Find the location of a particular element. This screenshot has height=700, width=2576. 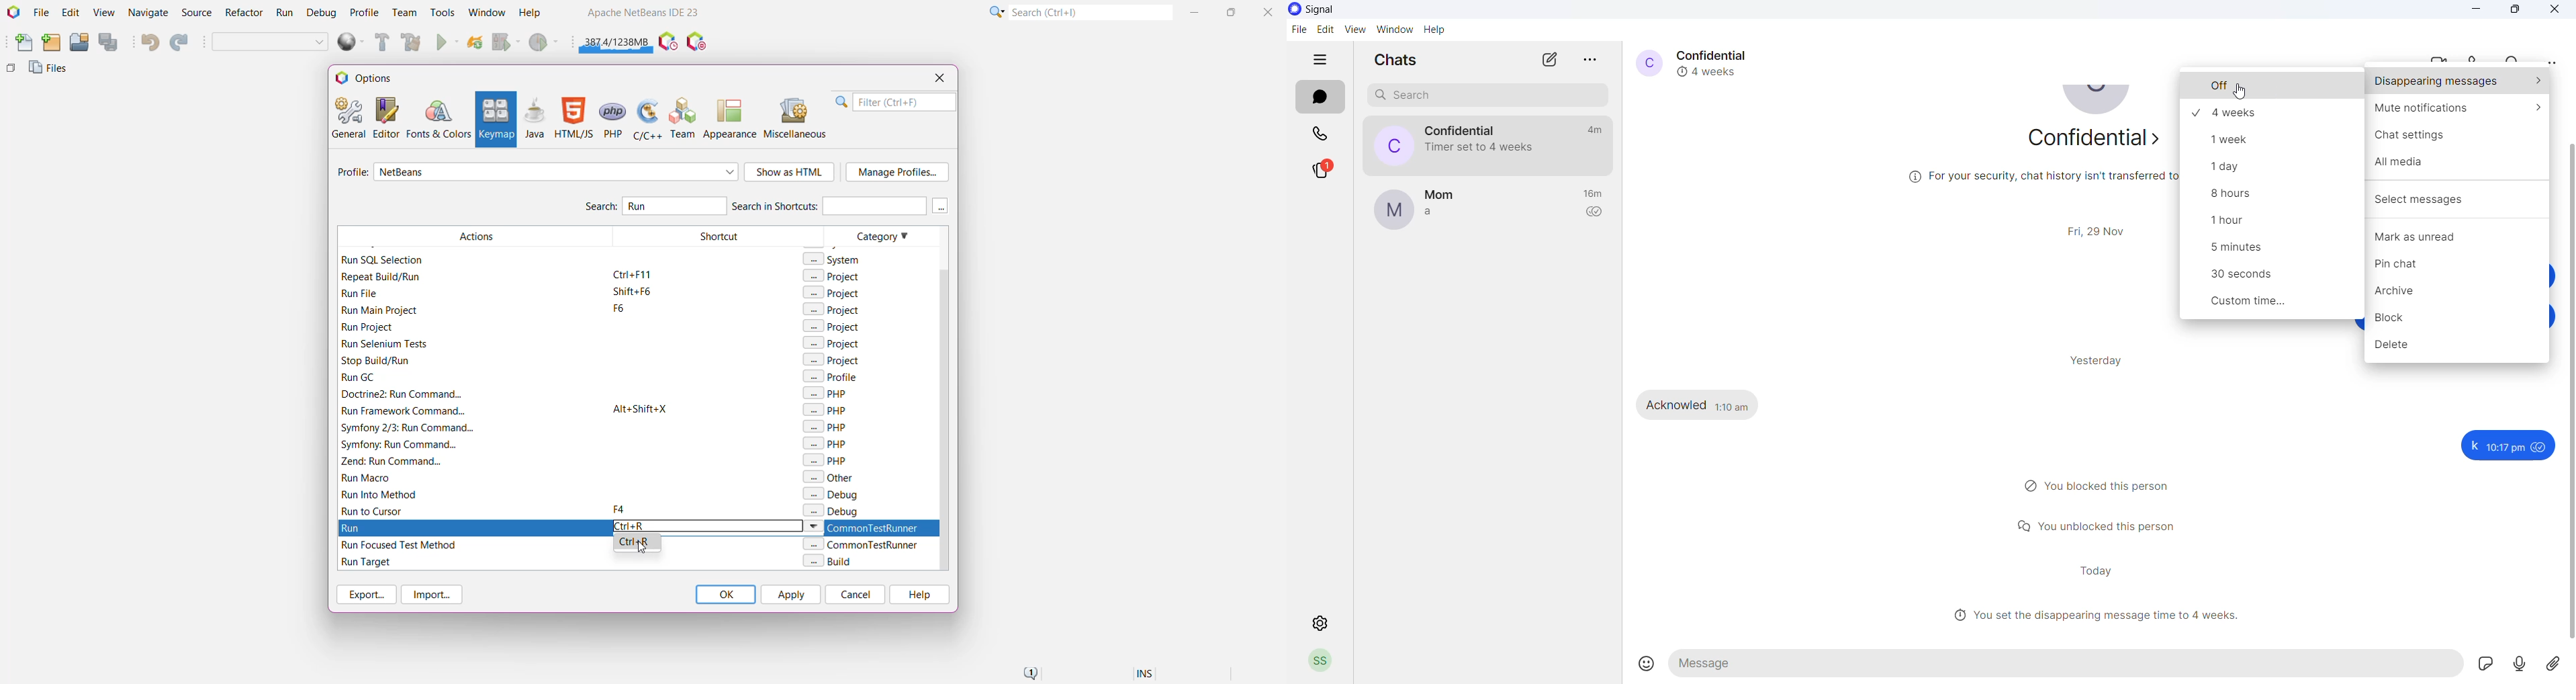

disappearing messages timeframe is located at coordinates (2274, 112).